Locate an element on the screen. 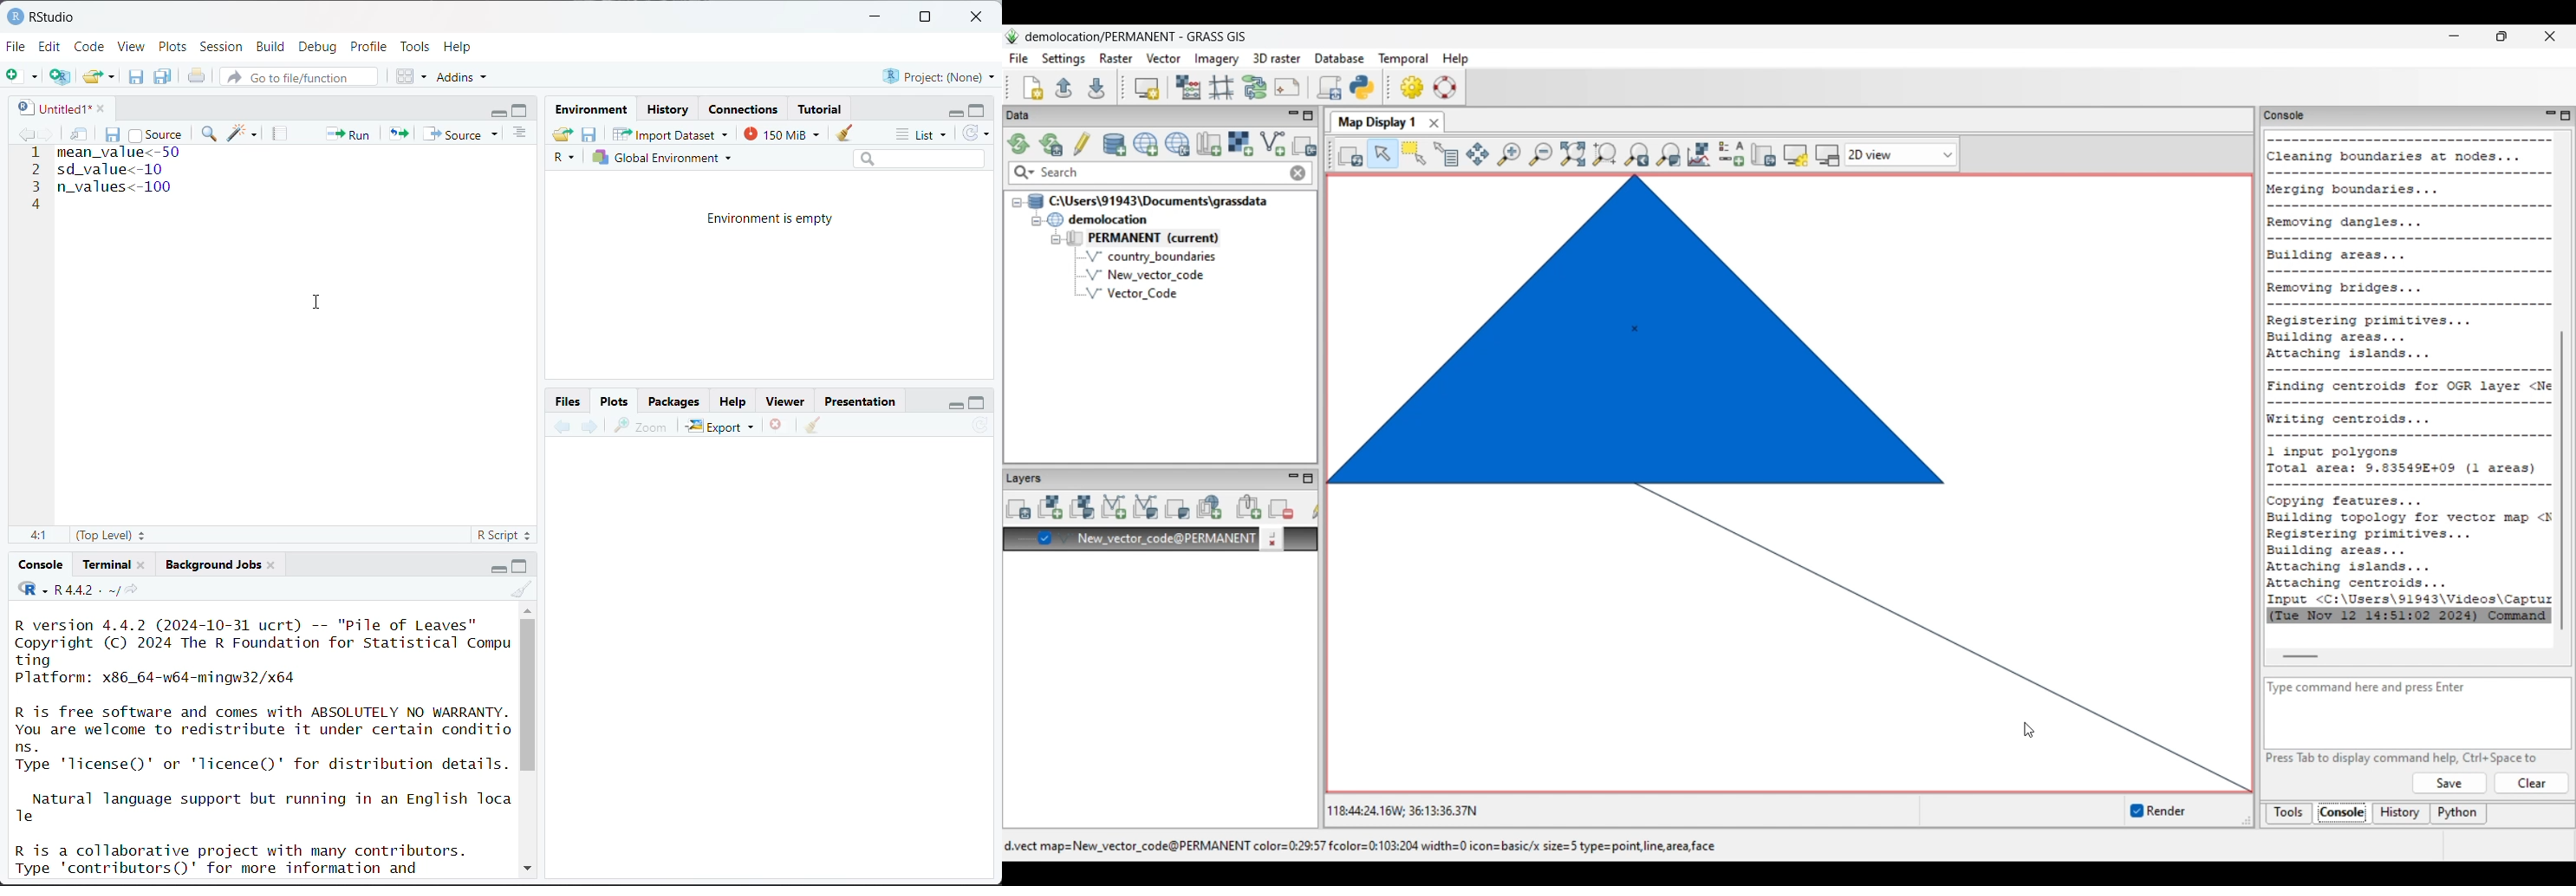 The width and height of the screenshot is (2576, 896). maximize is located at coordinates (521, 565).